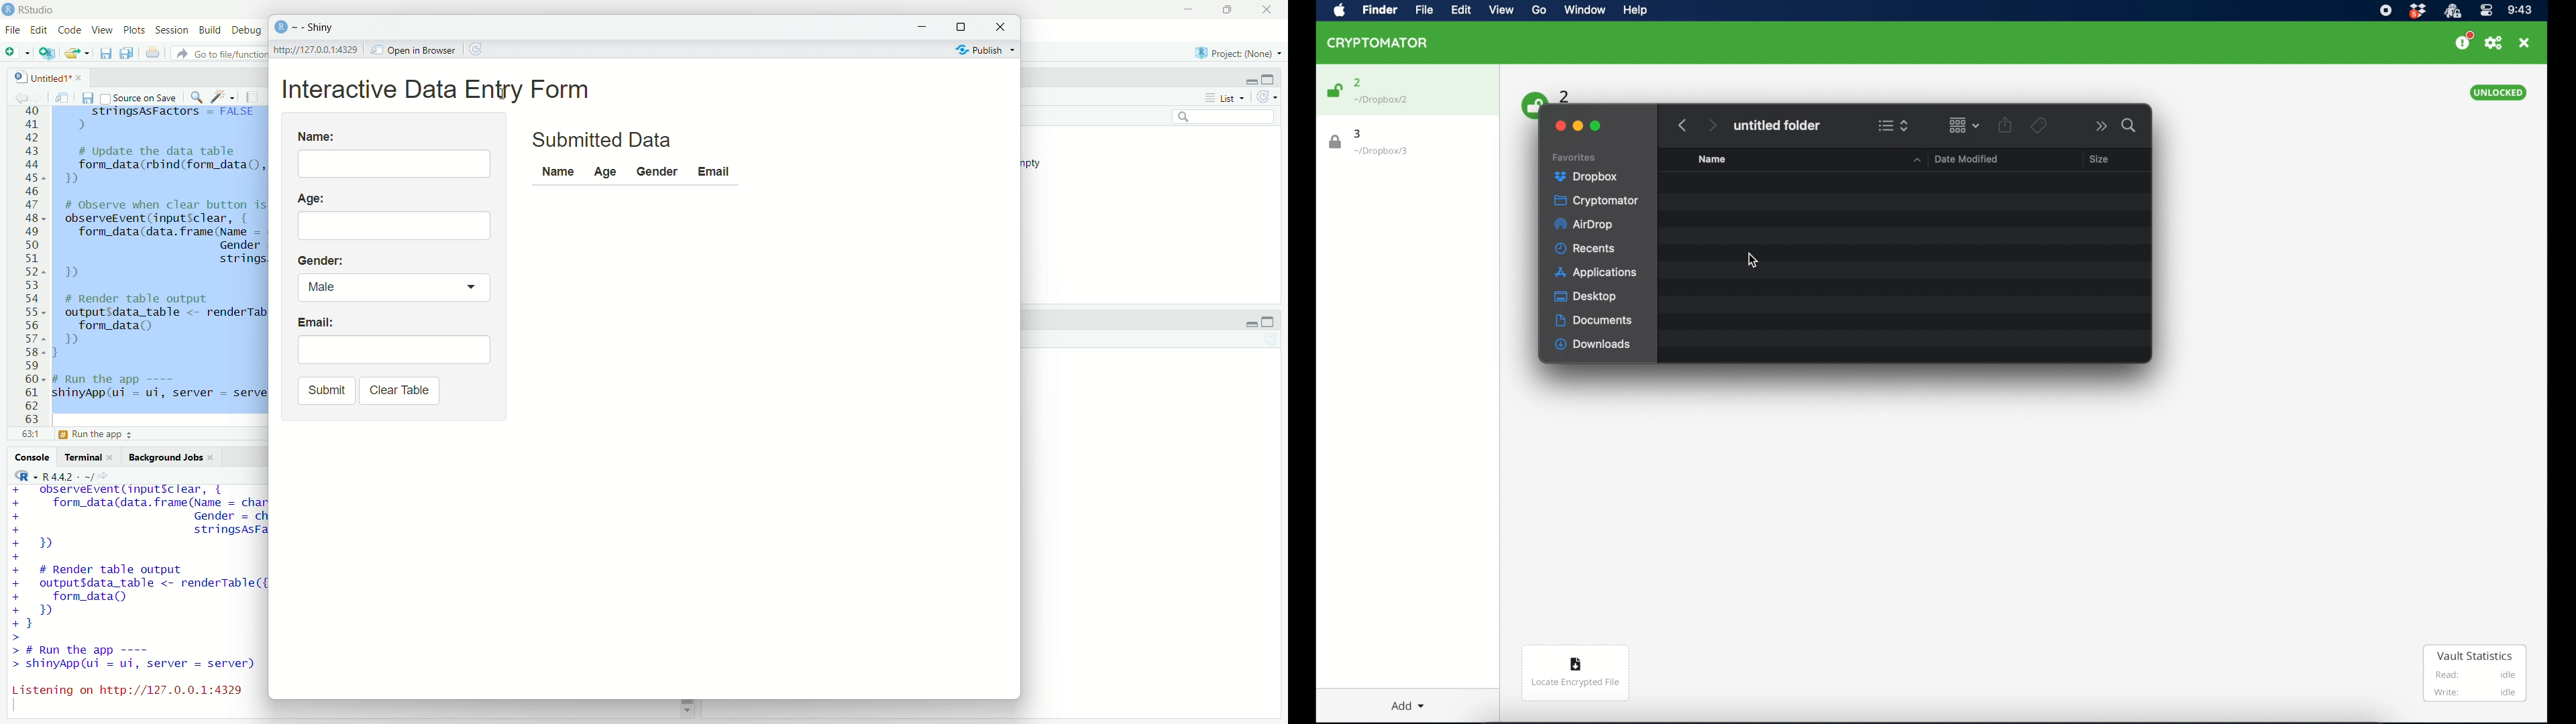 This screenshot has width=2576, height=728. Describe the element at coordinates (479, 48) in the screenshot. I see `refresh` at that location.